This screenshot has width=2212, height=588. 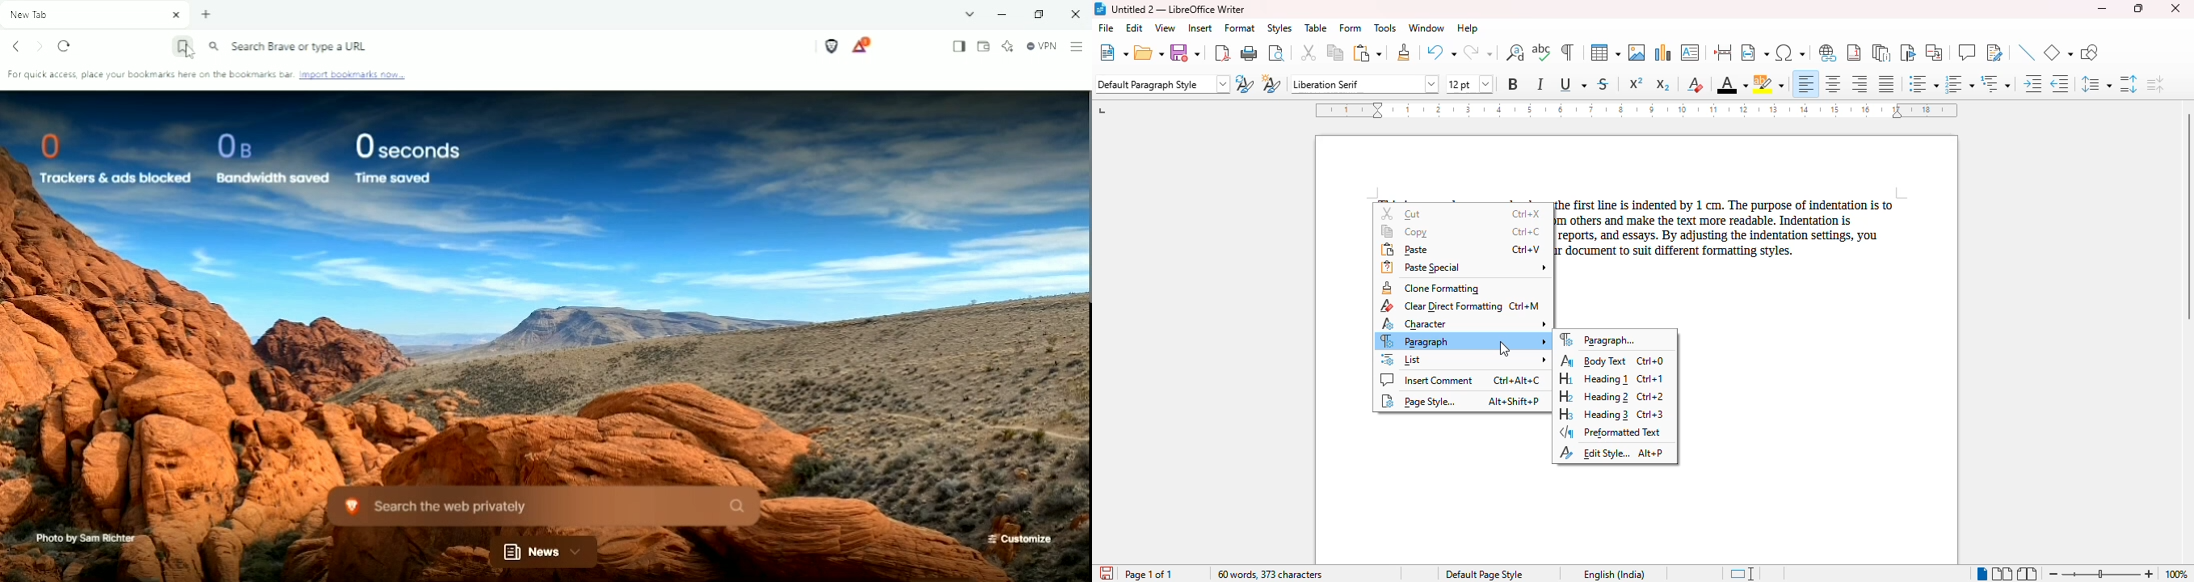 What do you see at coordinates (1741, 574) in the screenshot?
I see `standard selection` at bounding box center [1741, 574].